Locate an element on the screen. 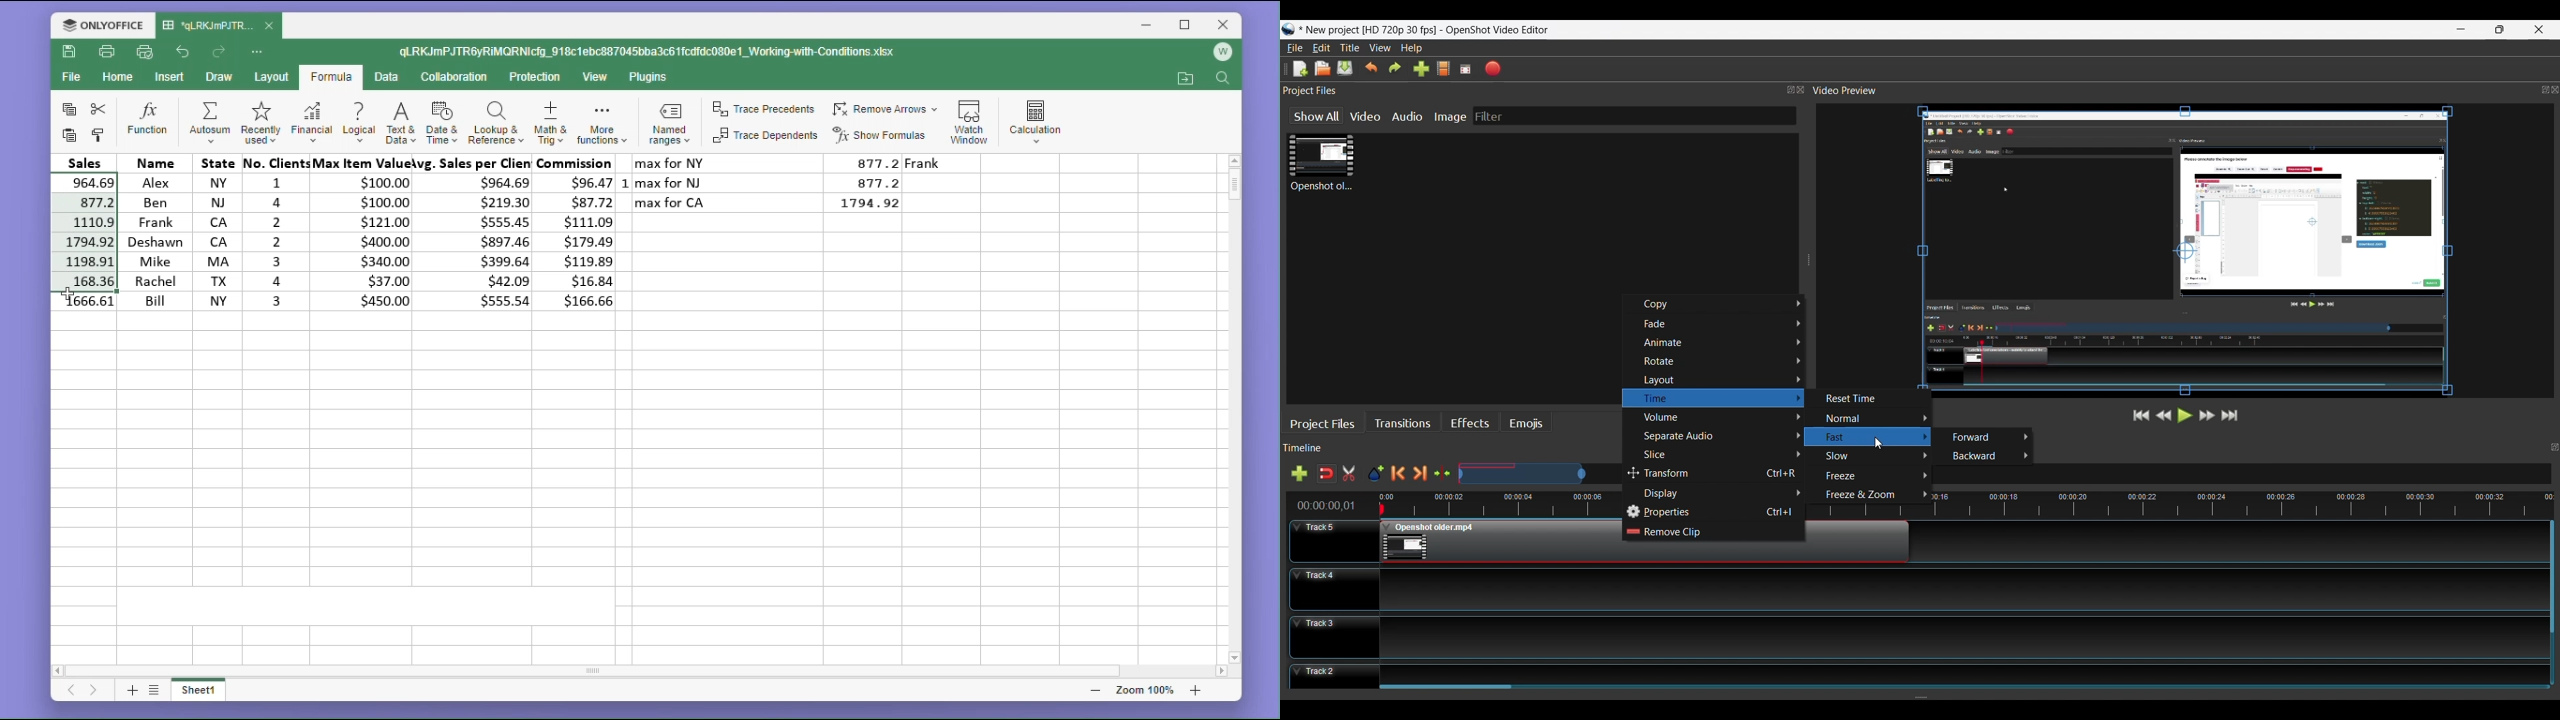  file is located at coordinates (71, 80).